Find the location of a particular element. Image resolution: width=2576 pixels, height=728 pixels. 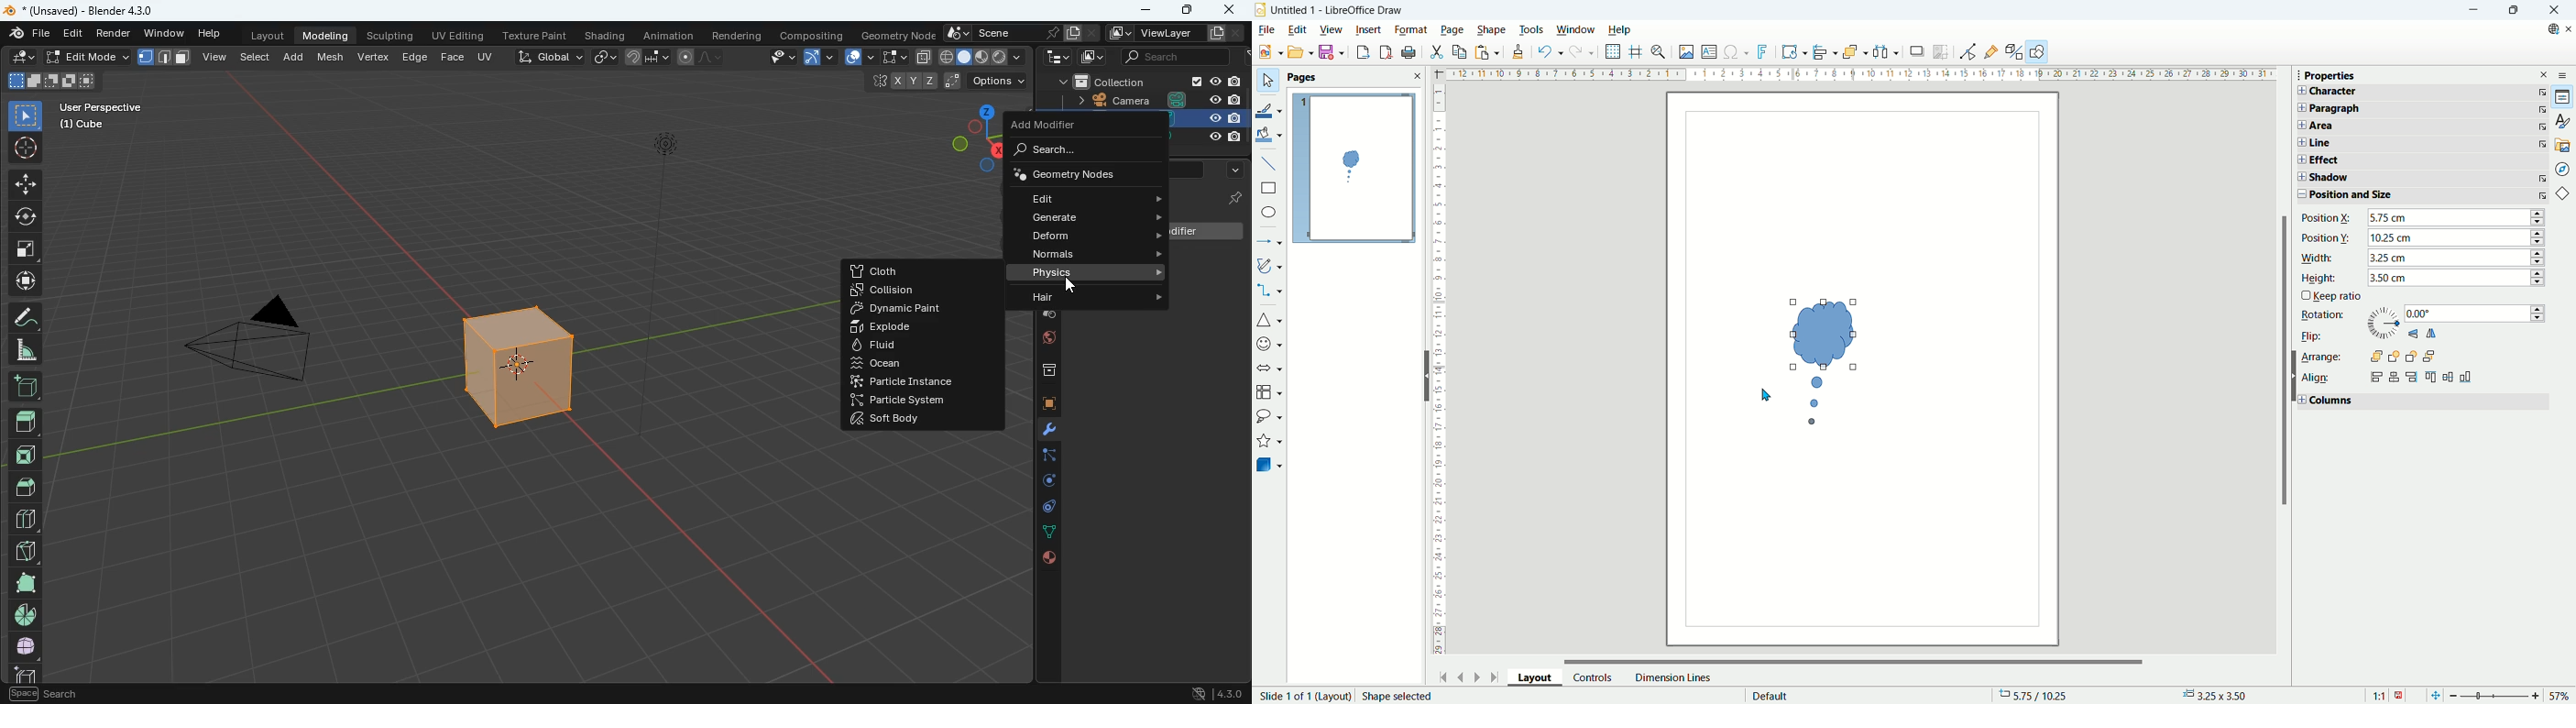

callout shapes is located at coordinates (1268, 418).